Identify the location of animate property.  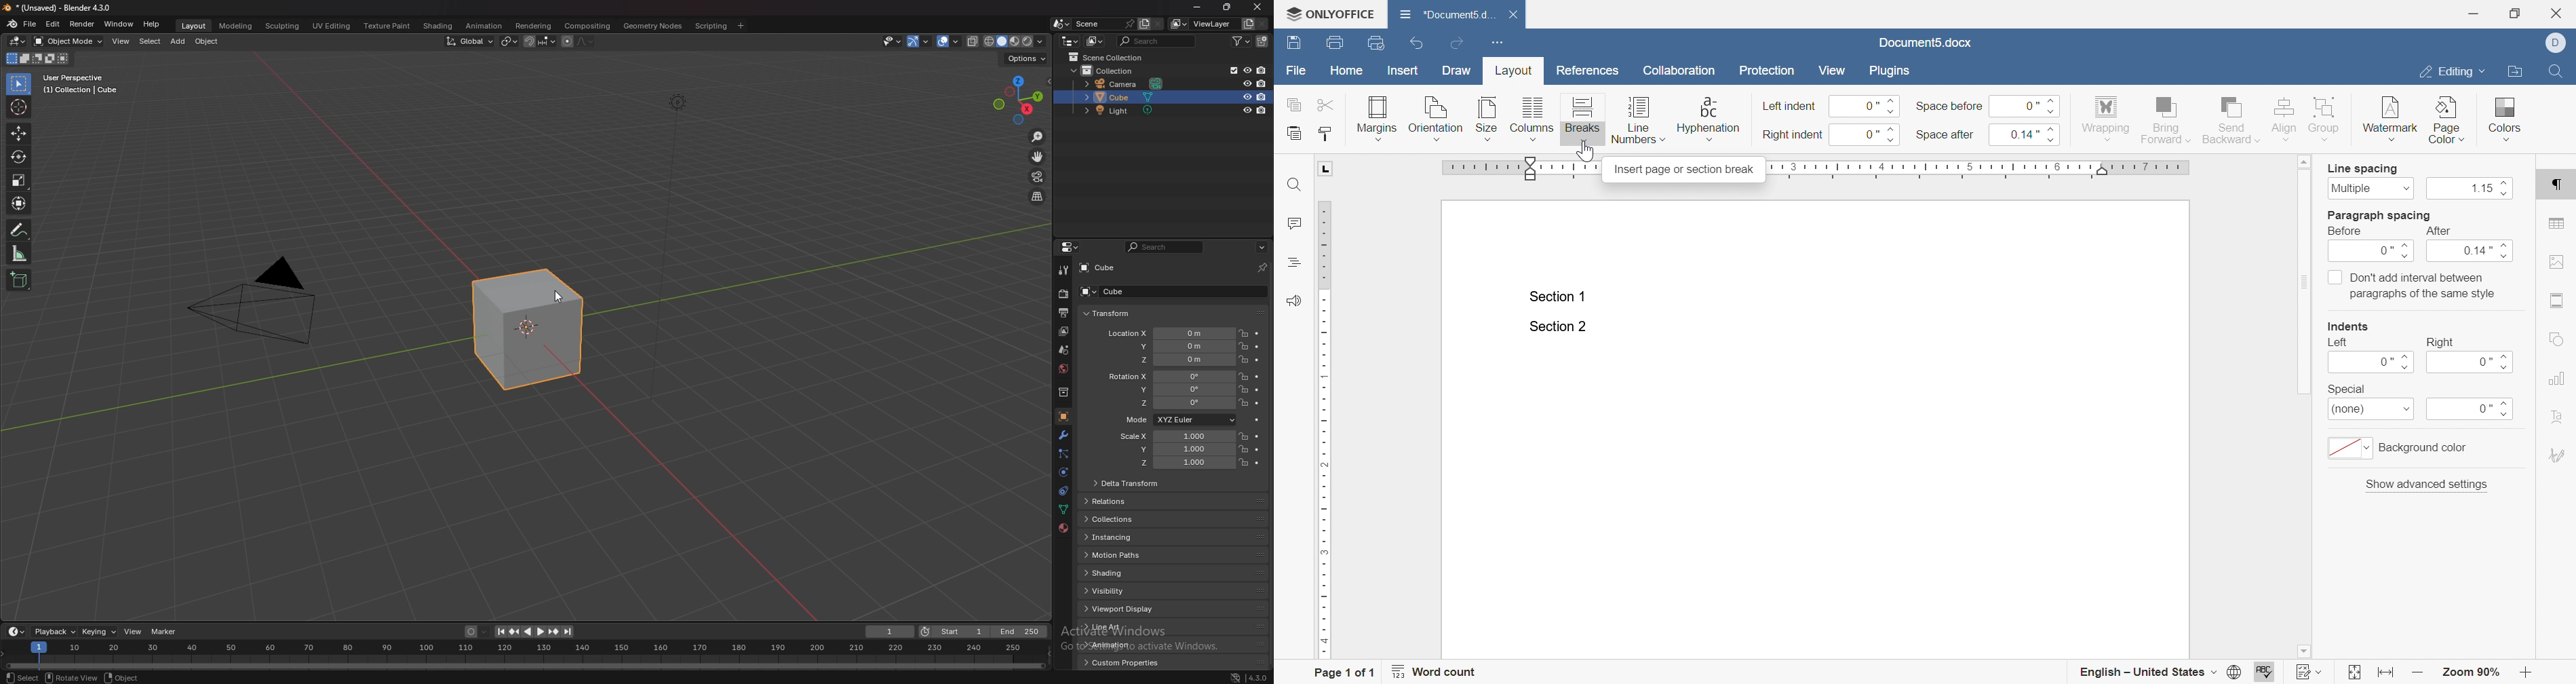
(1258, 450).